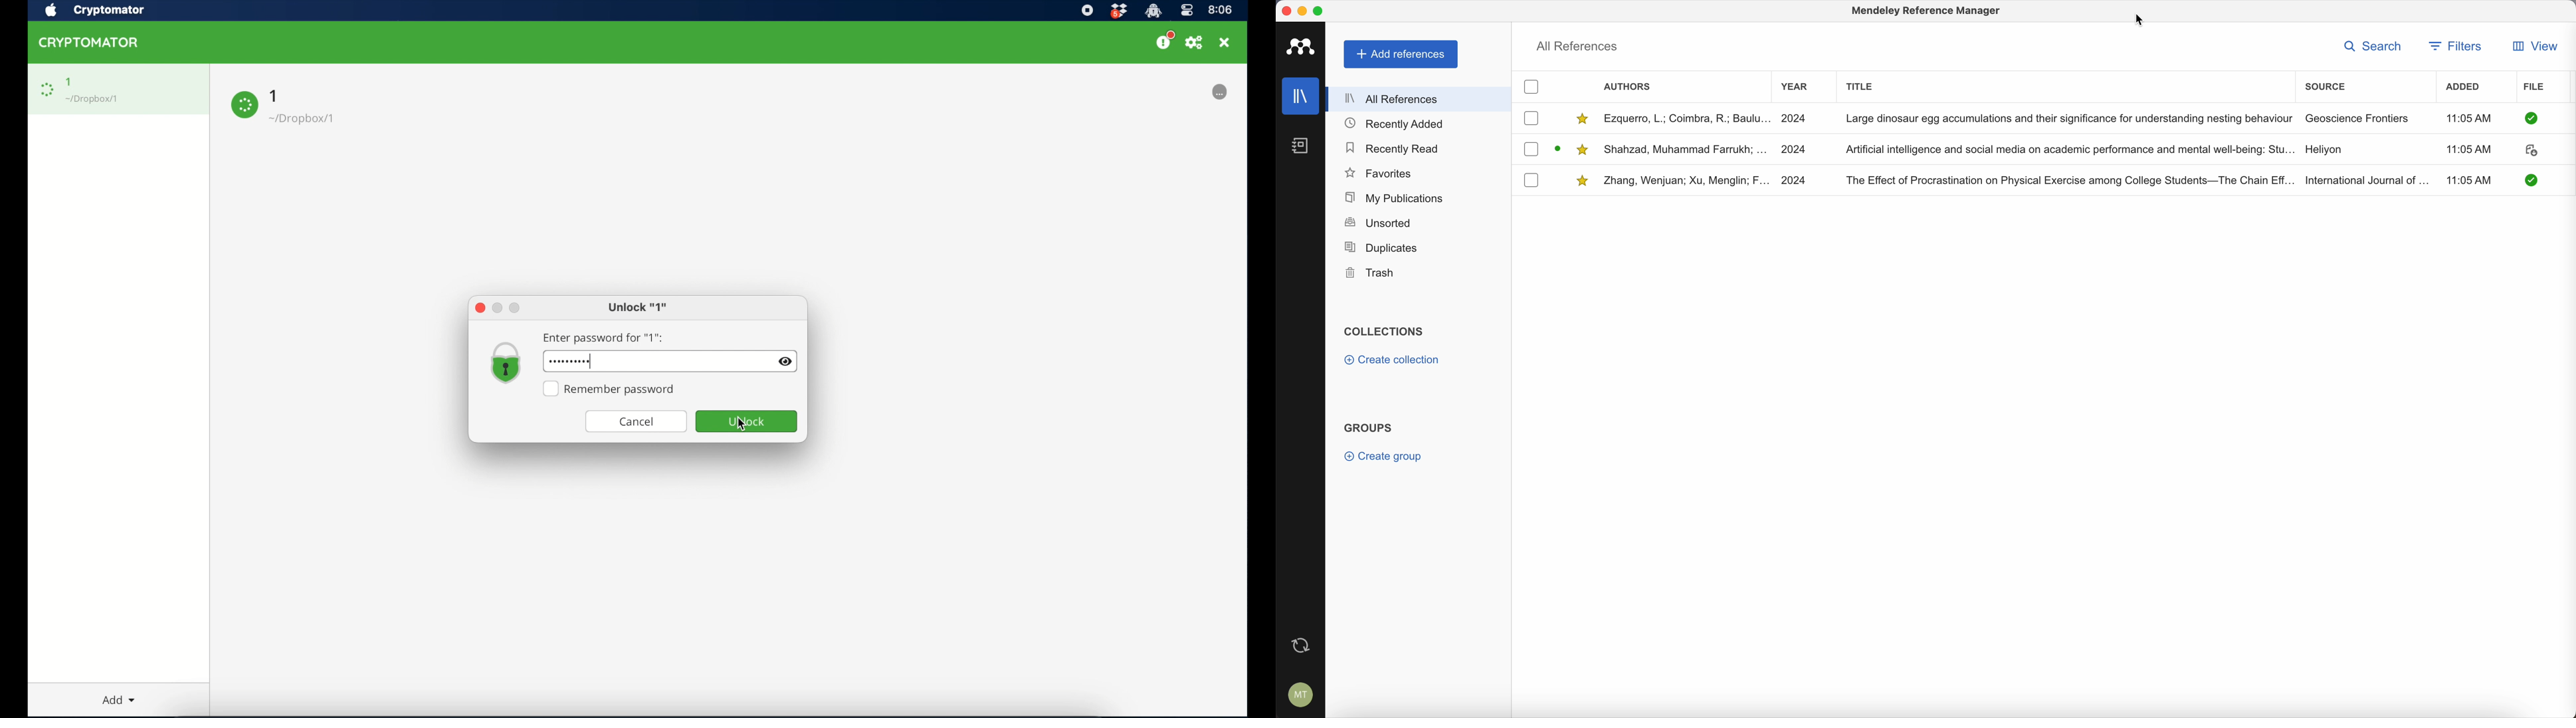 This screenshot has width=2576, height=728. What do you see at coordinates (1301, 643) in the screenshot?
I see `last sync` at bounding box center [1301, 643].